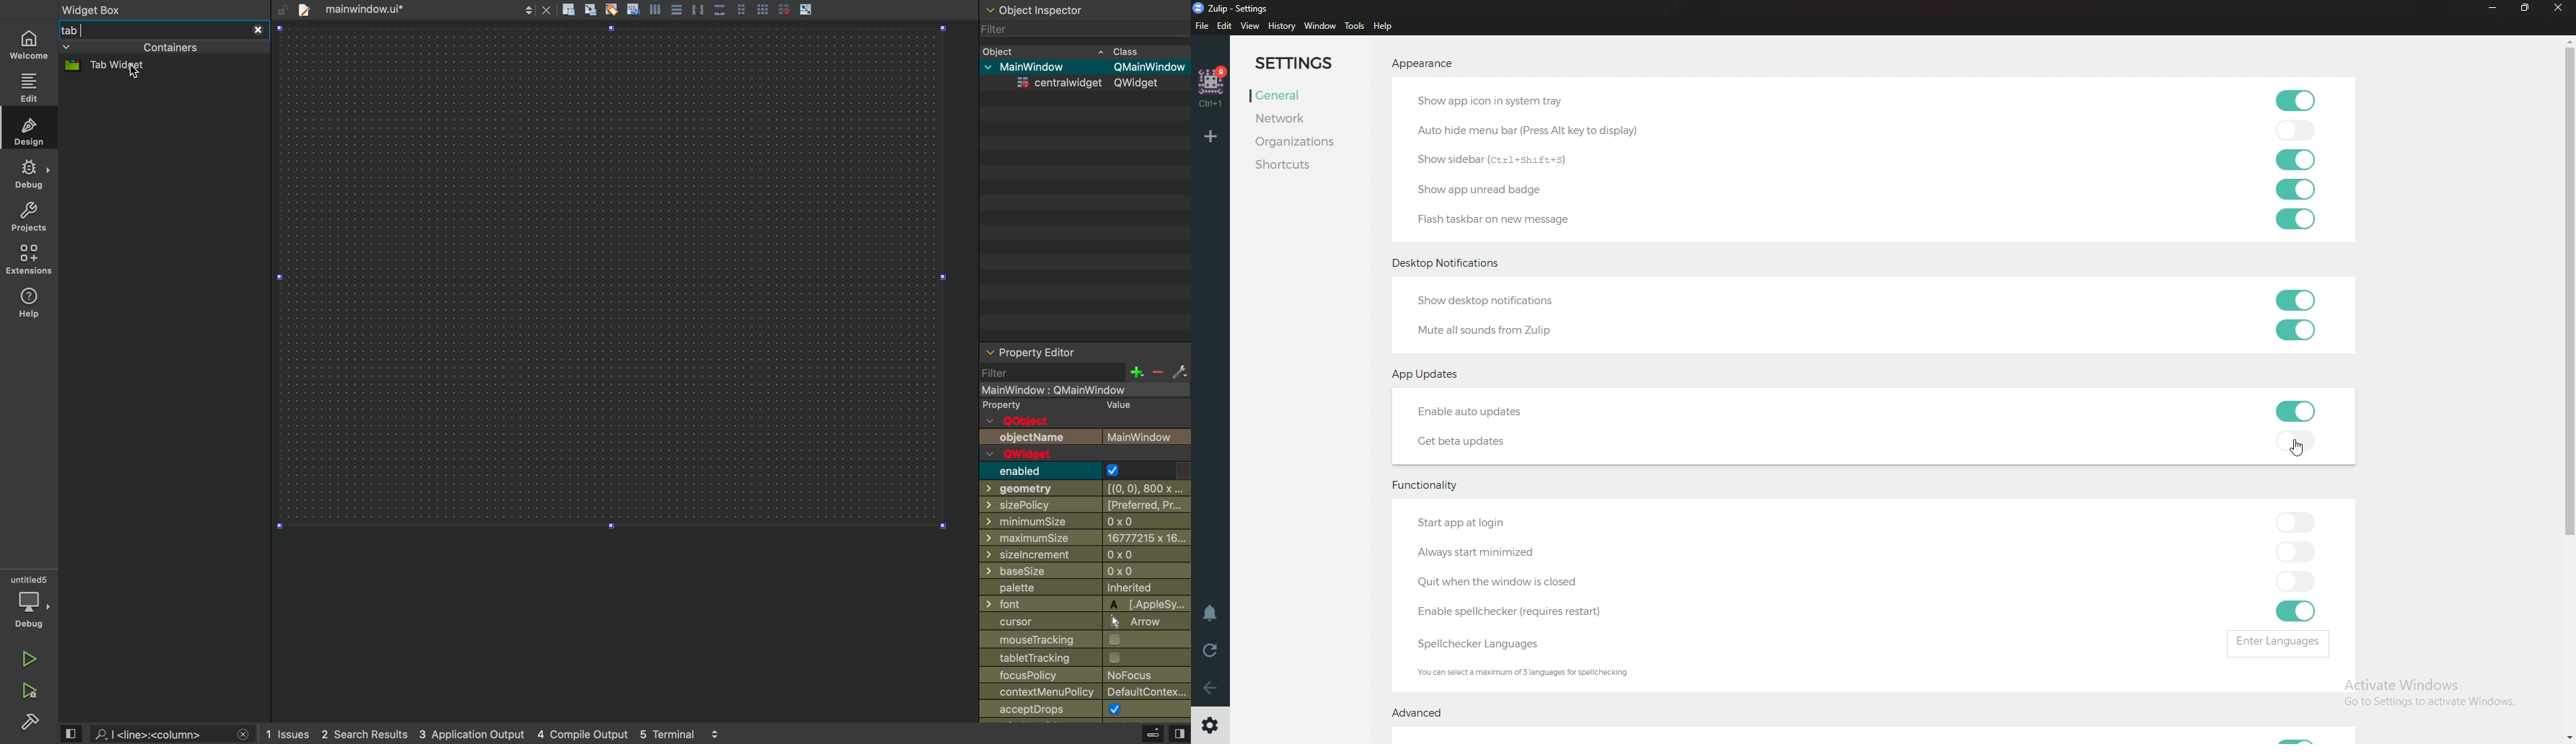  Describe the element at coordinates (2297, 441) in the screenshot. I see `toggle` at that location.